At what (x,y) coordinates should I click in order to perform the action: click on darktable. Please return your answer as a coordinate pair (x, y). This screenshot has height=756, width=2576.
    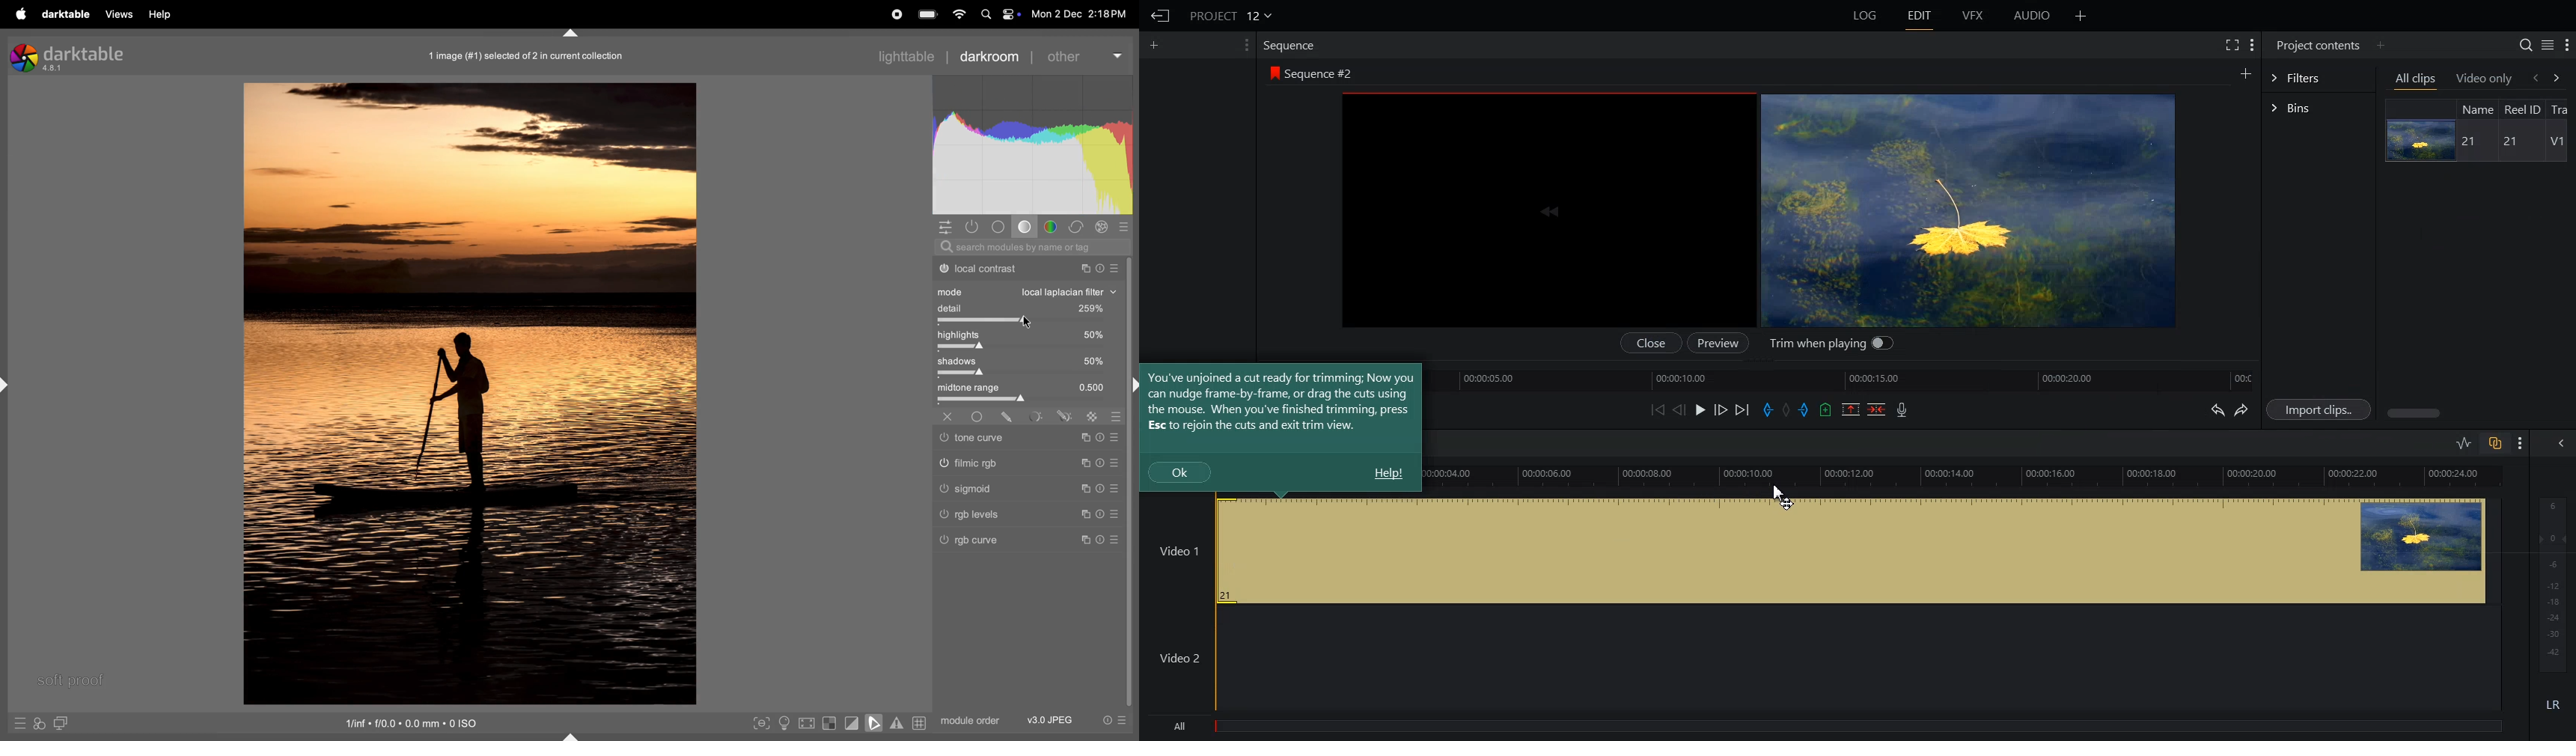
    Looking at the image, I should click on (66, 14).